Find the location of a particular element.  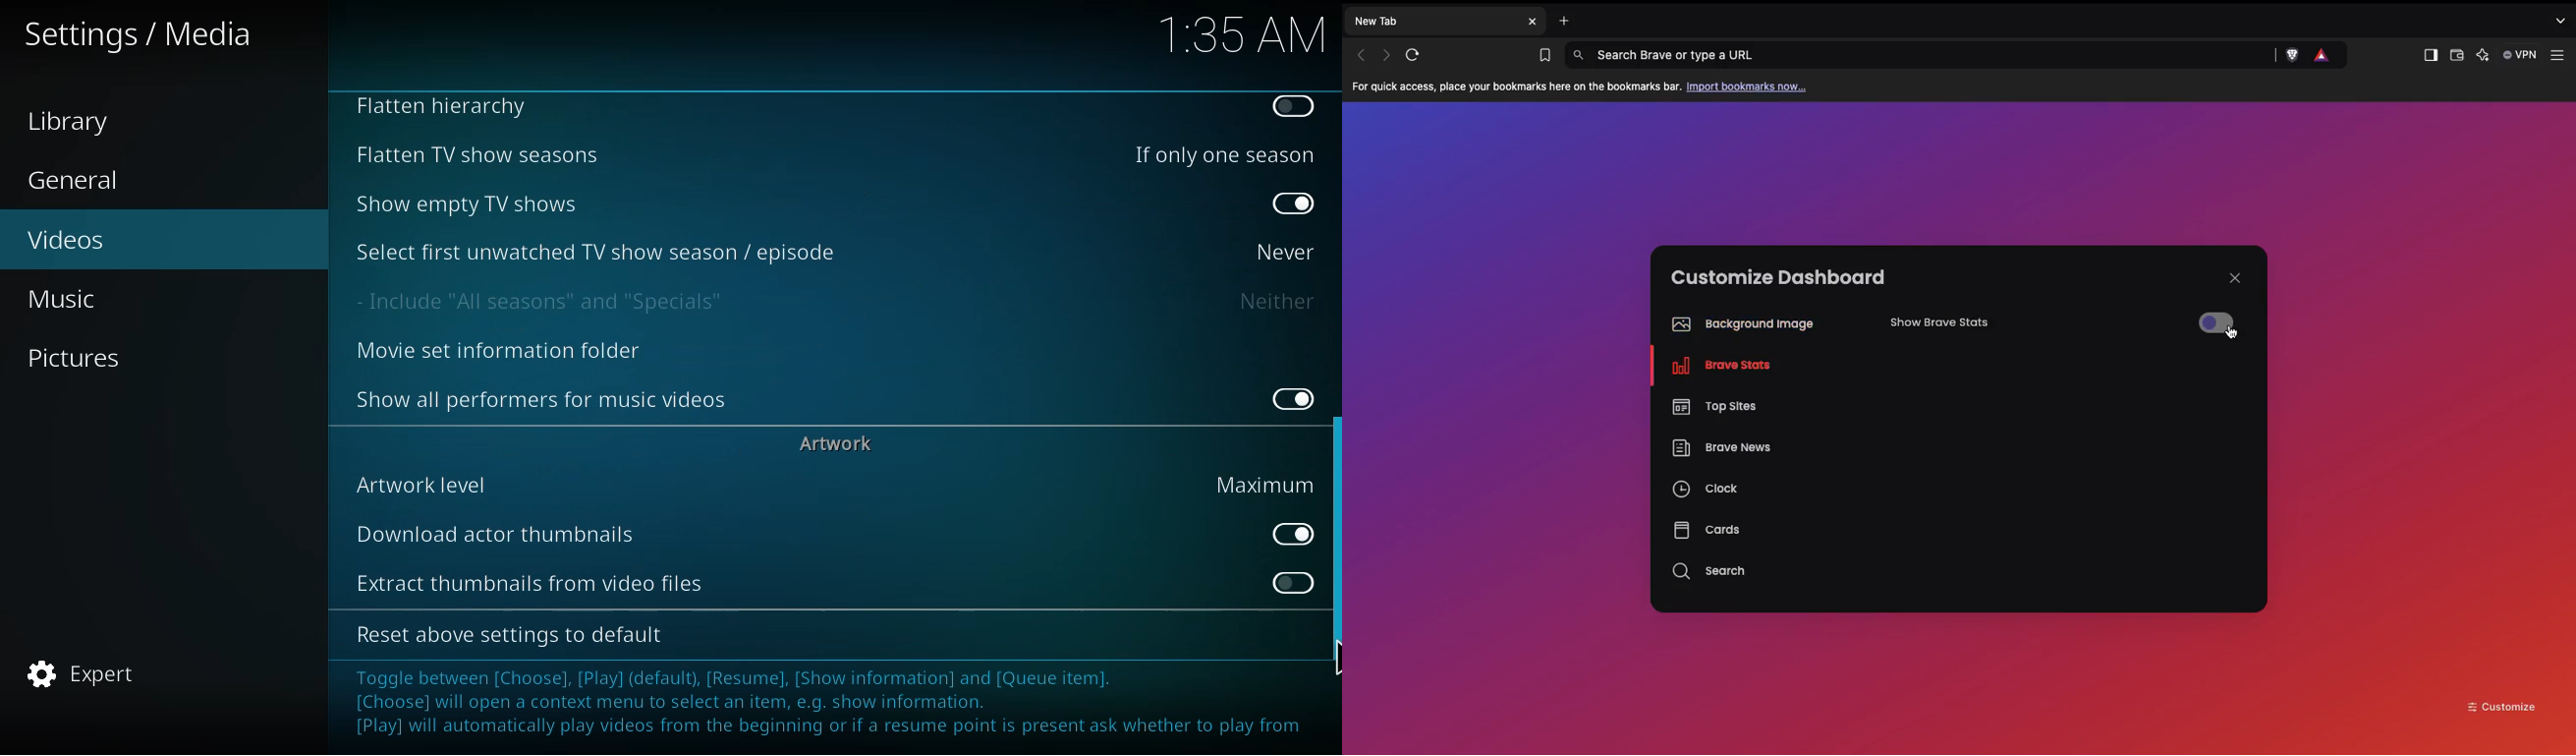

music is located at coordinates (70, 298).